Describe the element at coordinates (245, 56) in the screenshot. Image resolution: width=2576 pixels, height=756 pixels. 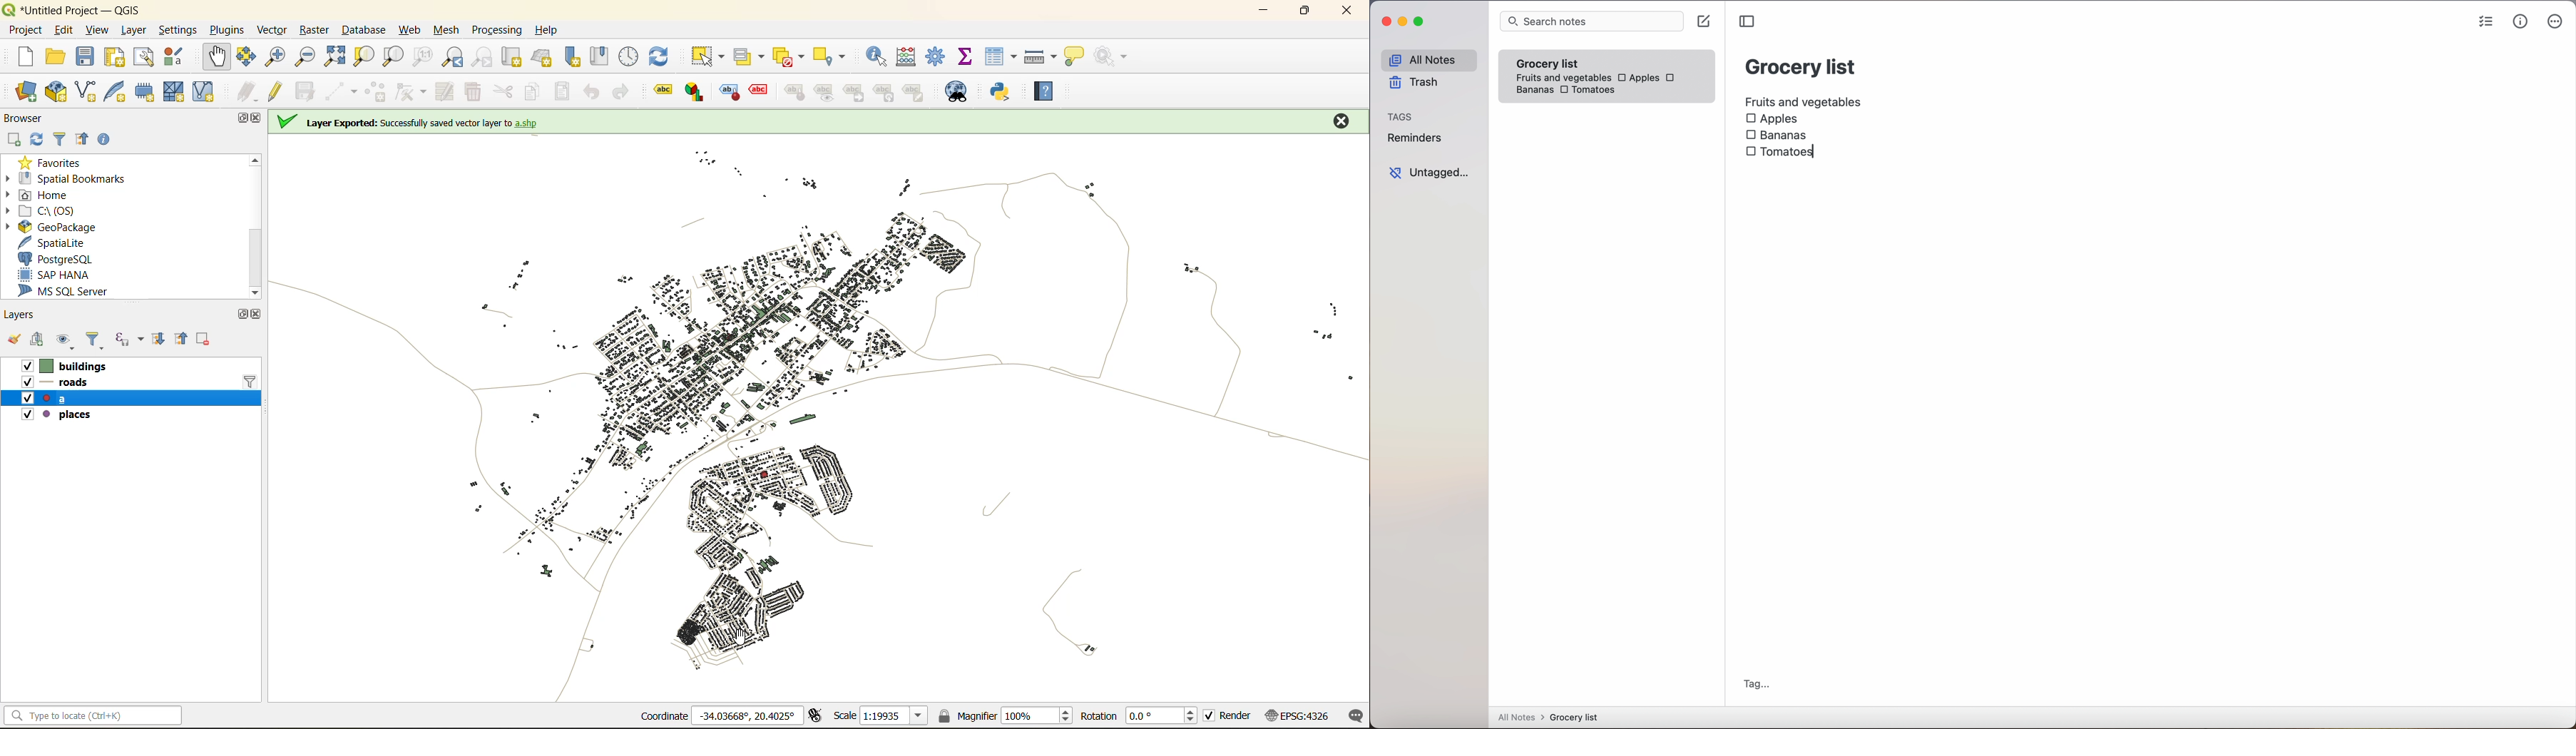
I see `pan selection` at that location.